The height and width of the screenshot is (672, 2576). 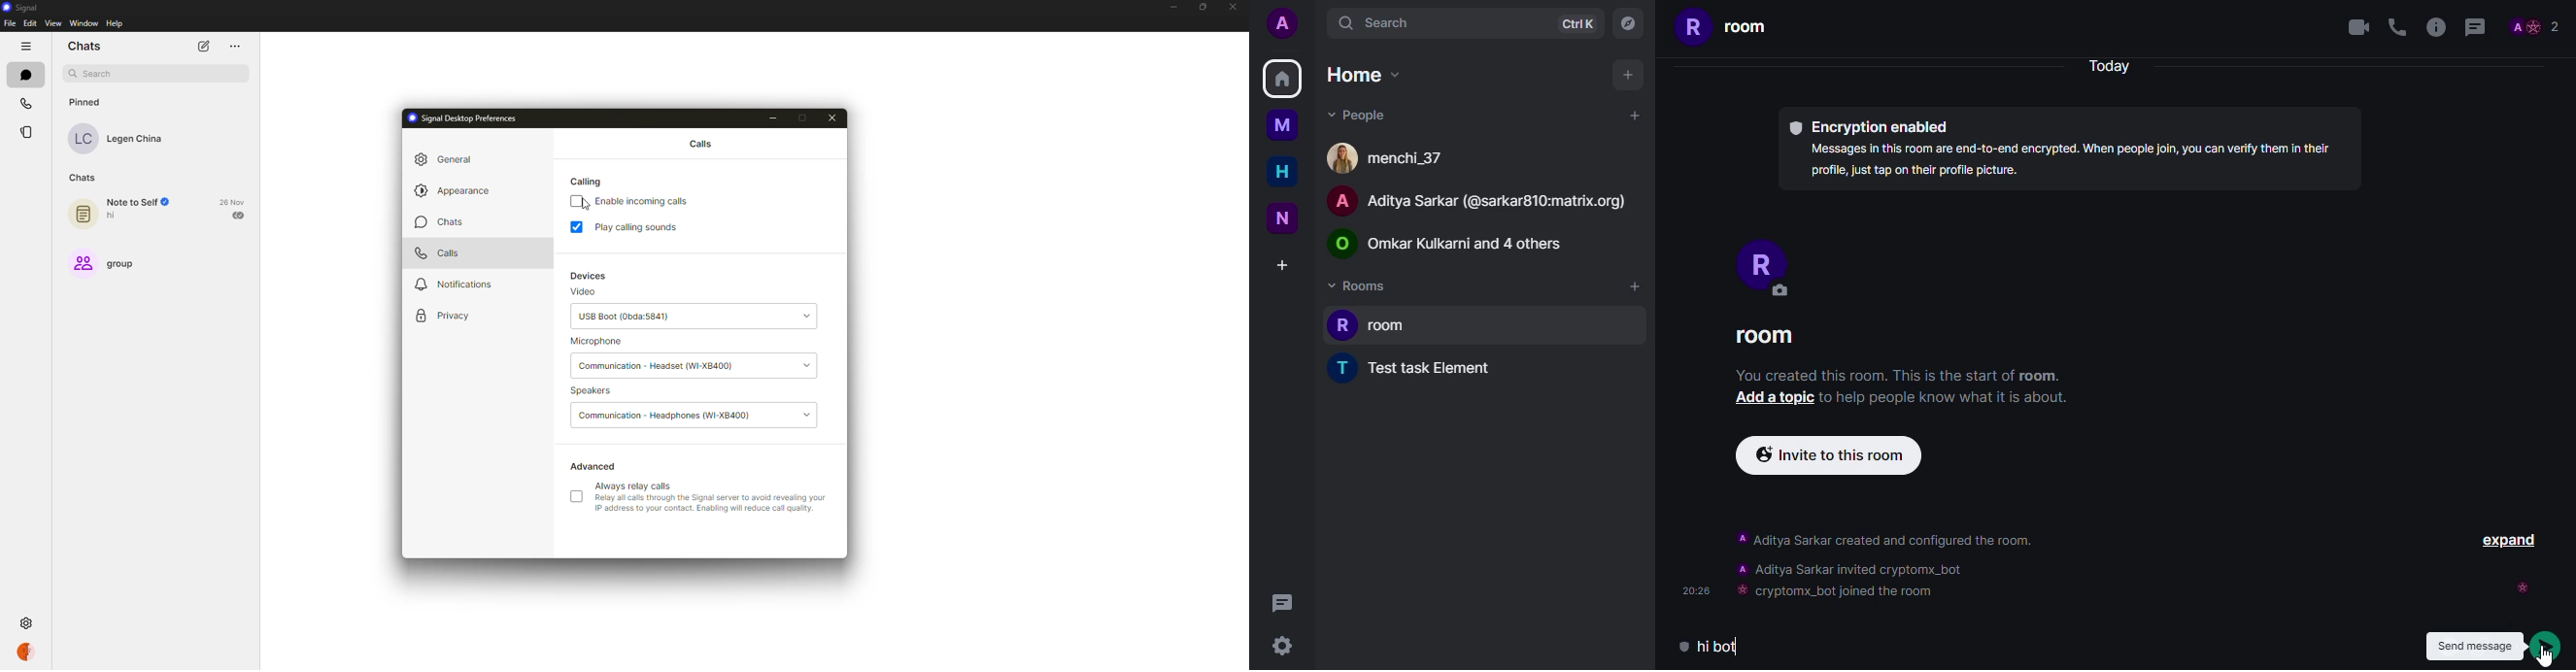 I want to click on enable incoming calls, so click(x=649, y=202).